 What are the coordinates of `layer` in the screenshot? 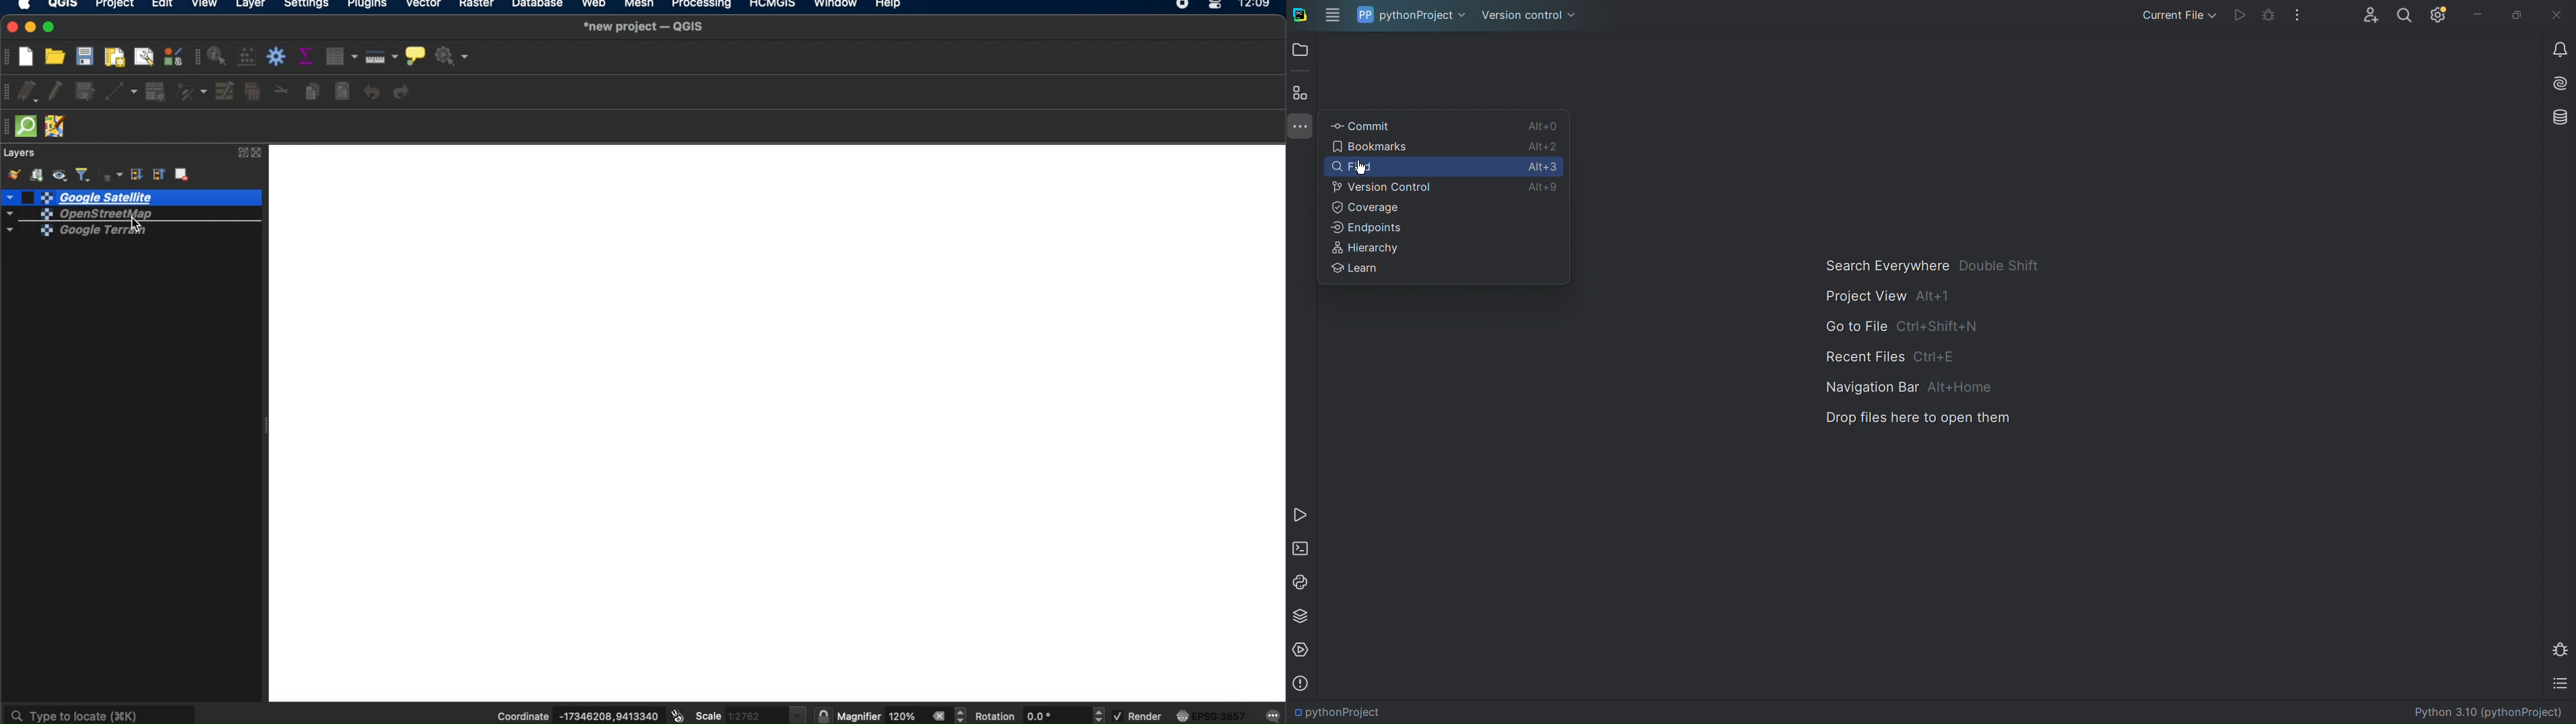 It's located at (251, 5).